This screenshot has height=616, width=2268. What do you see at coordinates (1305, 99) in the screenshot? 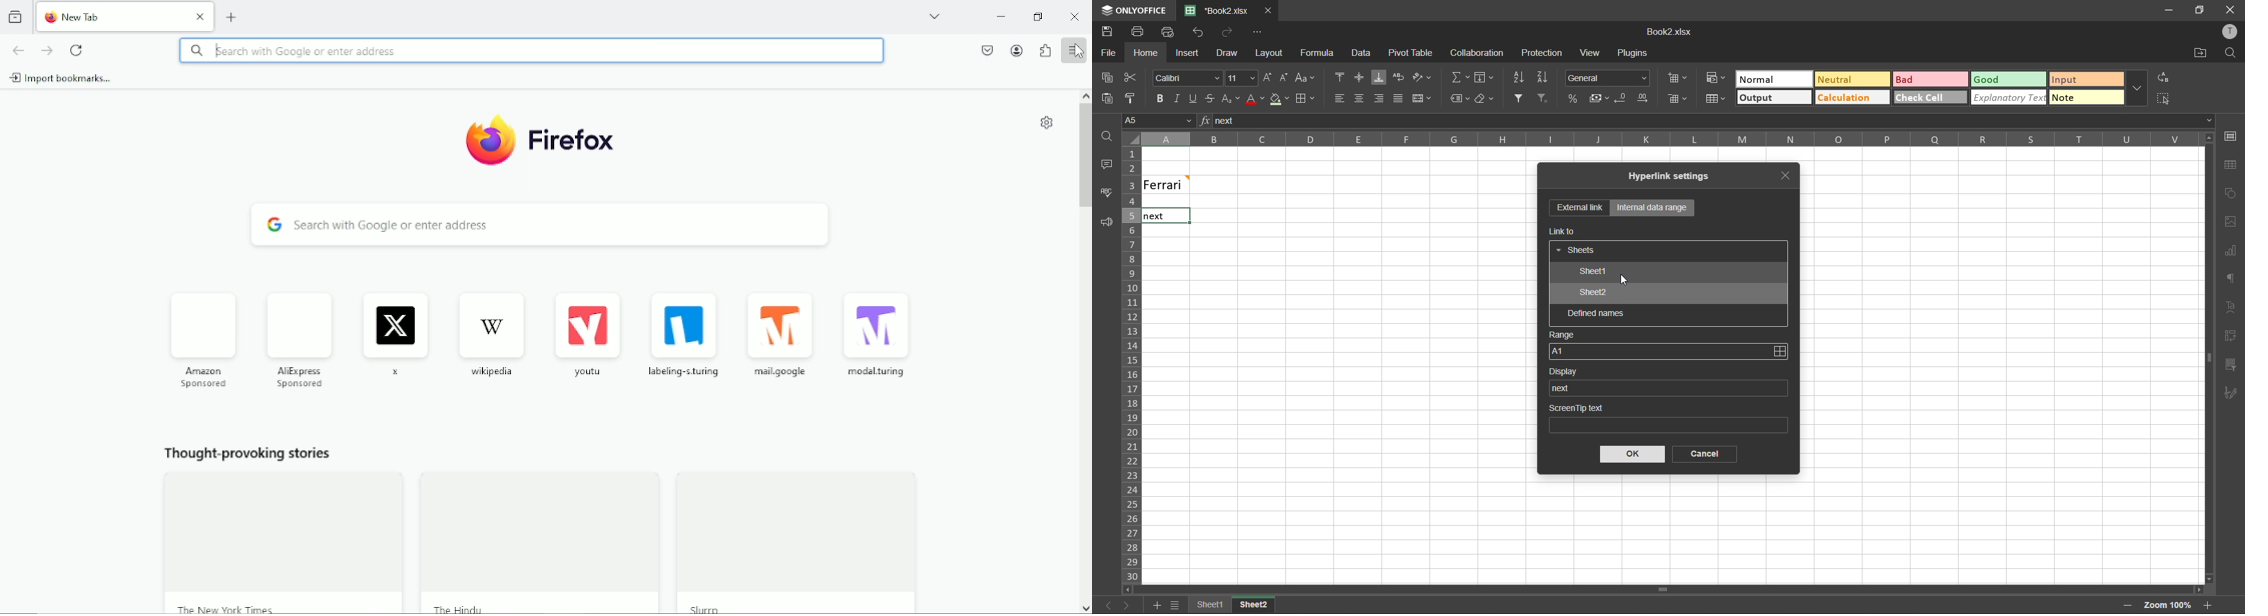
I see `borders` at bounding box center [1305, 99].